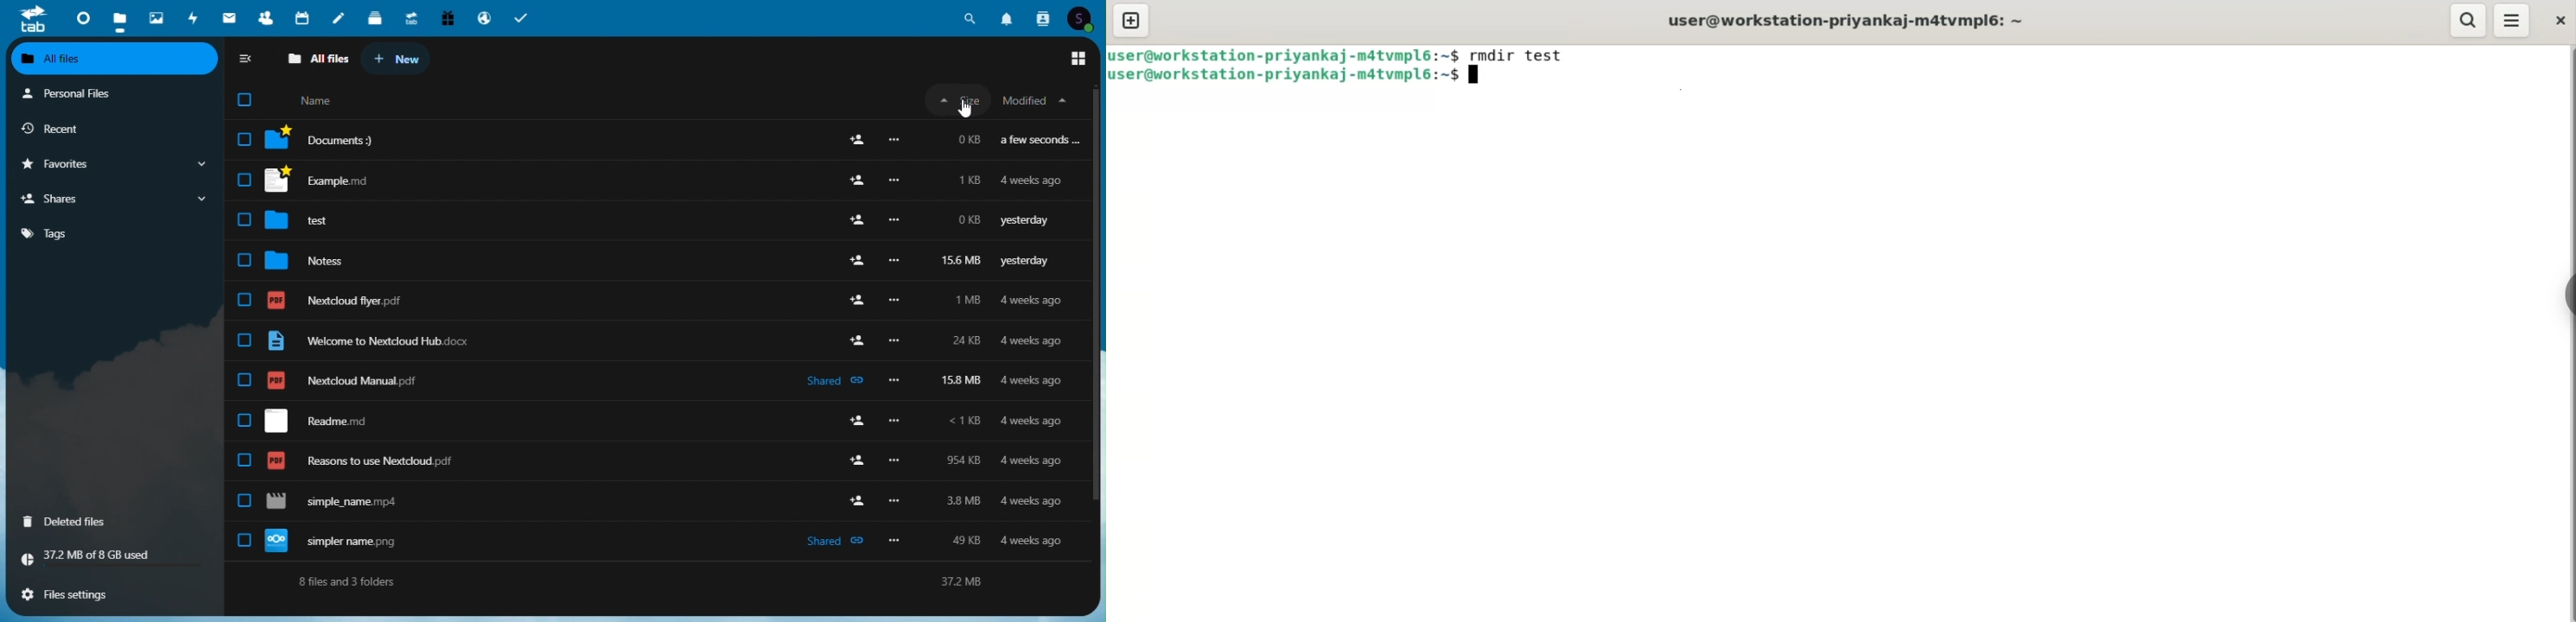 Image resolution: width=2576 pixels, height=644 pixels. What do you see at coordinates (653, 461) in the screenshot?
I see `Reasons to use Nextcdloud pdf` at bounding box center [653, 461].